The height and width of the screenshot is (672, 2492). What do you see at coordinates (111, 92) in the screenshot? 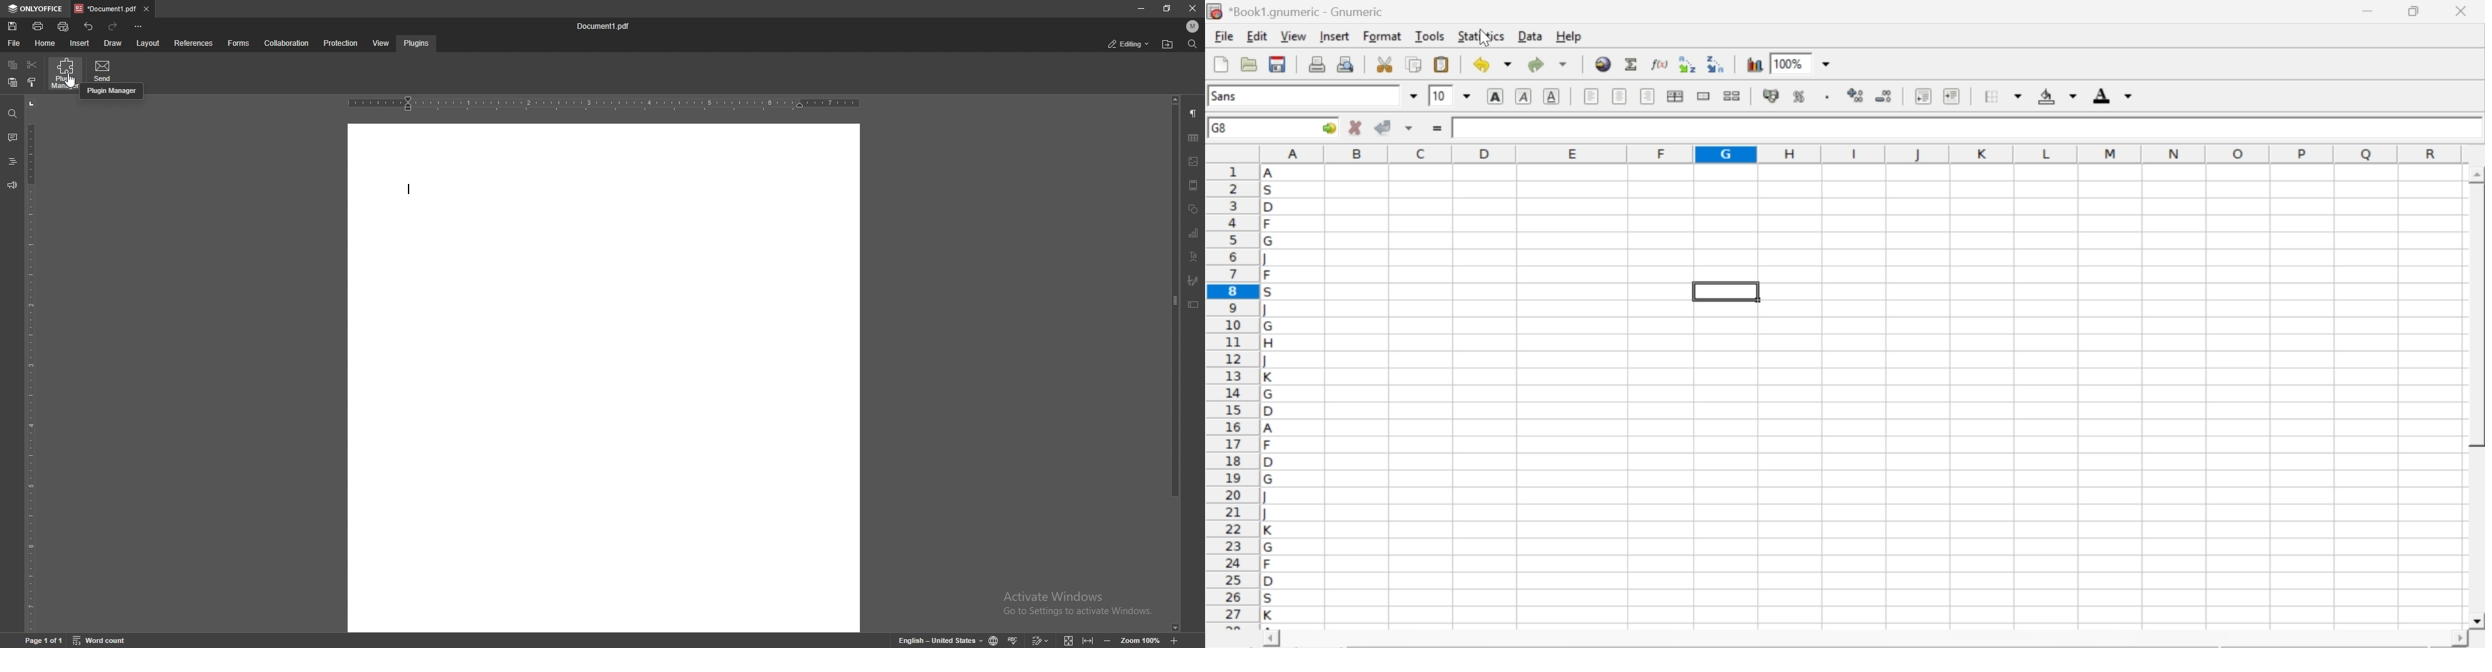
I see `cursor description` at bounding box center [111, 92].